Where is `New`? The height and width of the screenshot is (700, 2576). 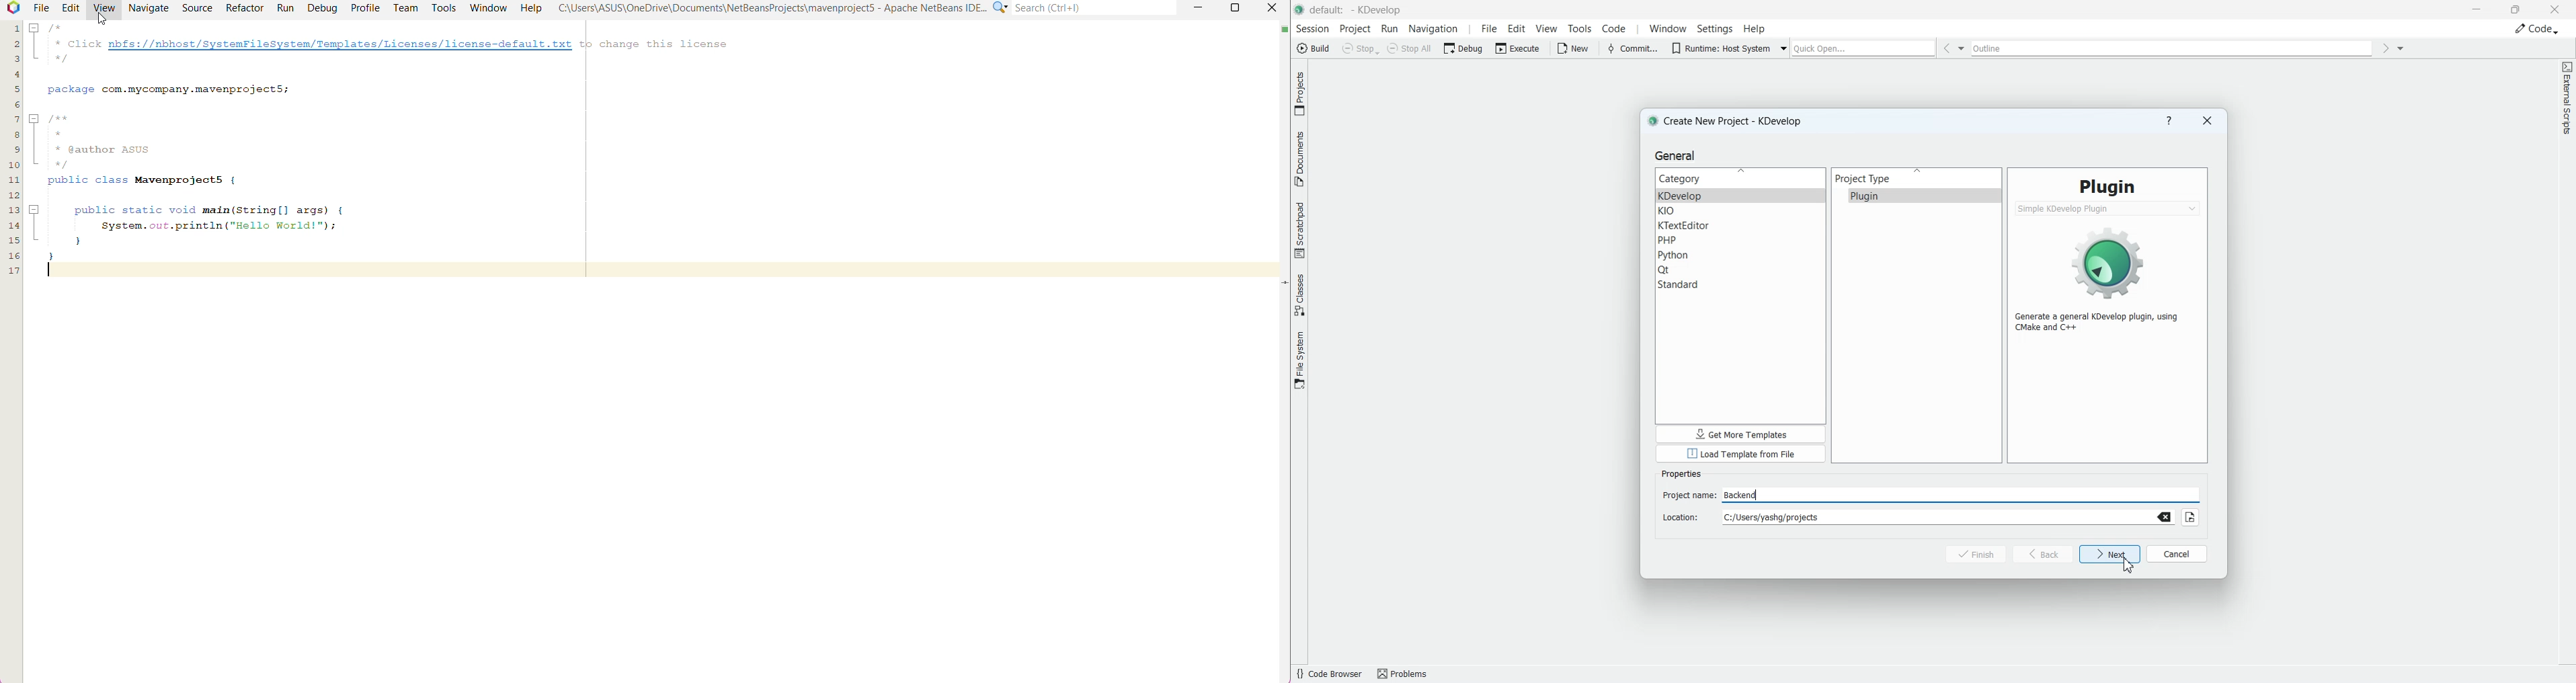 New is located at coordinates (1576, 48).